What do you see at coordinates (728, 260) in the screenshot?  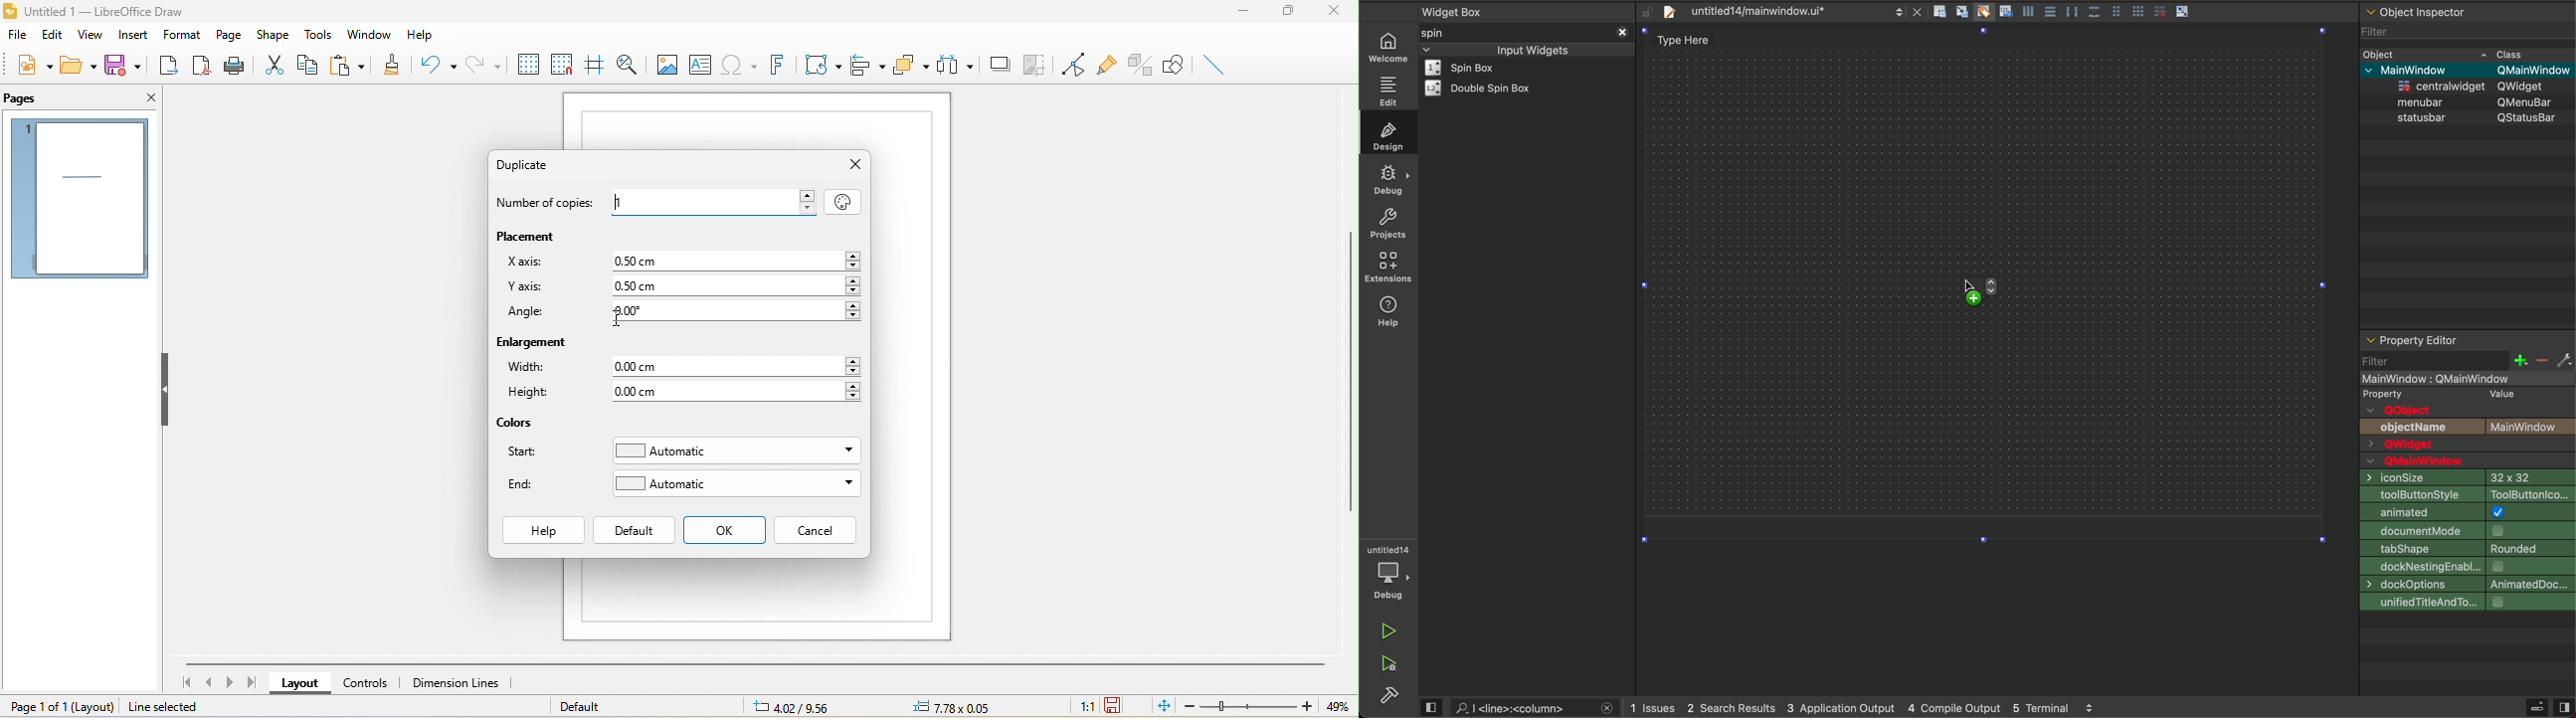 I see `0.50 cm` at bounding box center [728, 260].